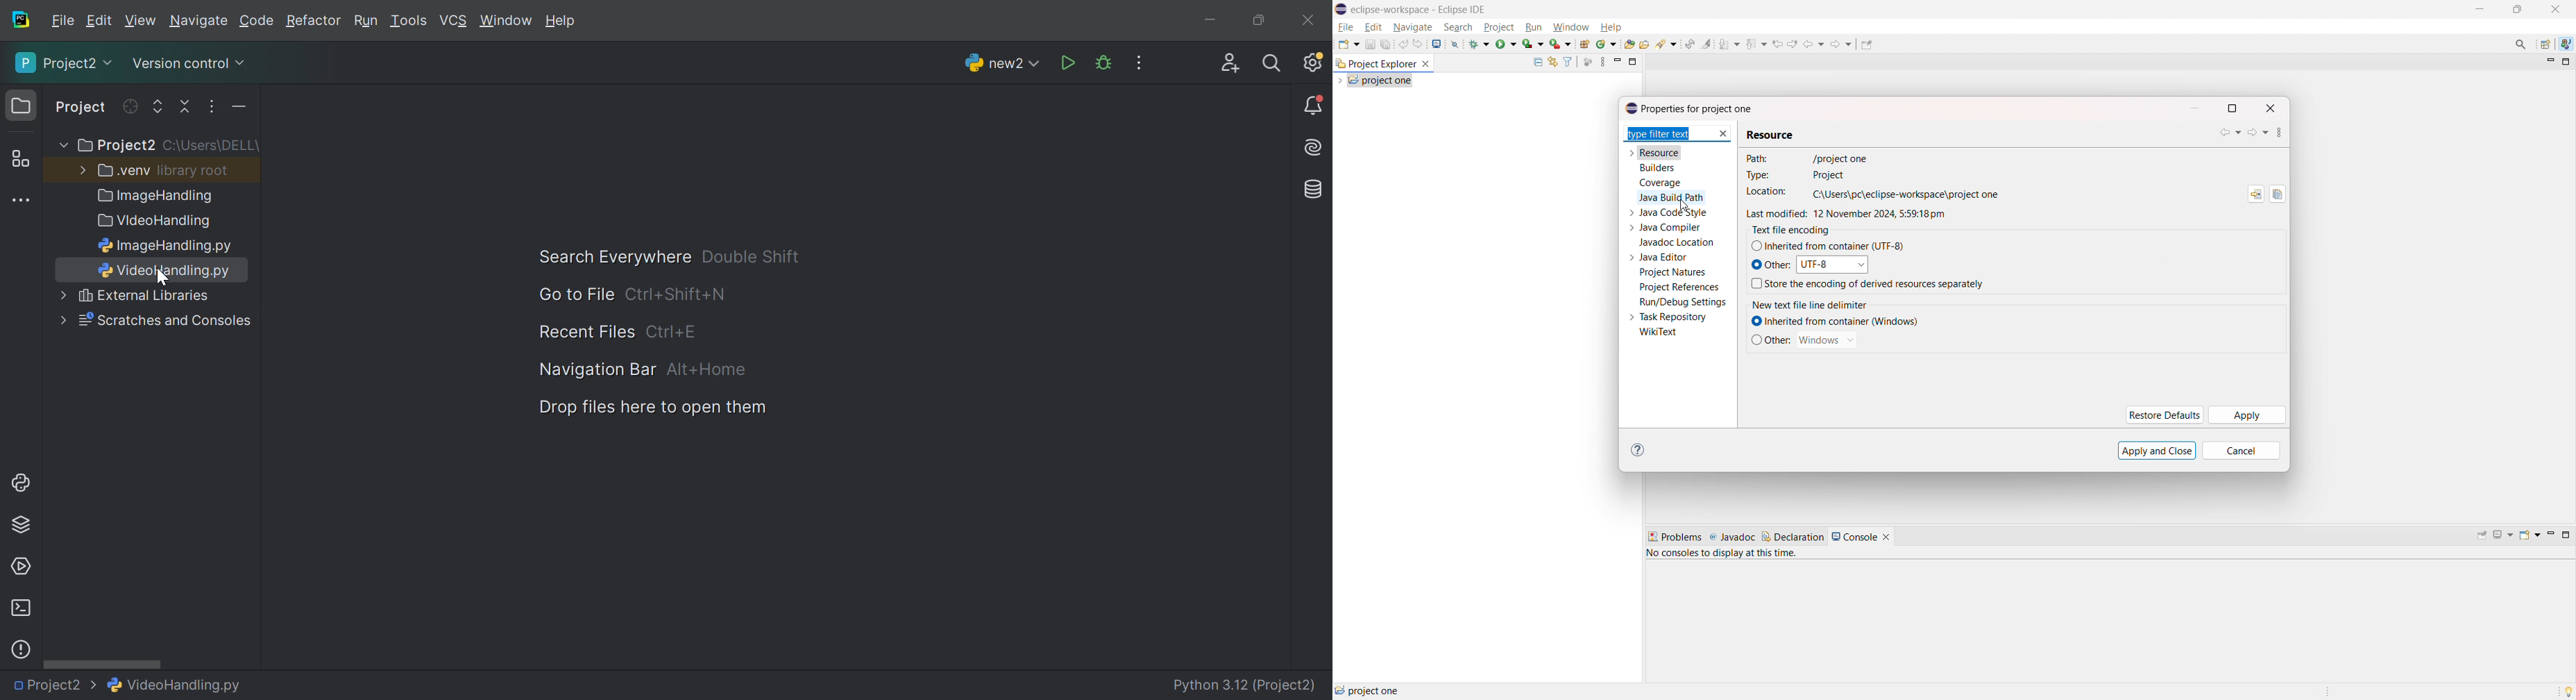  What do you see at coordinates (1660, 152) in the screenshot?
I see `resource` at bounding box center [1660, 152].